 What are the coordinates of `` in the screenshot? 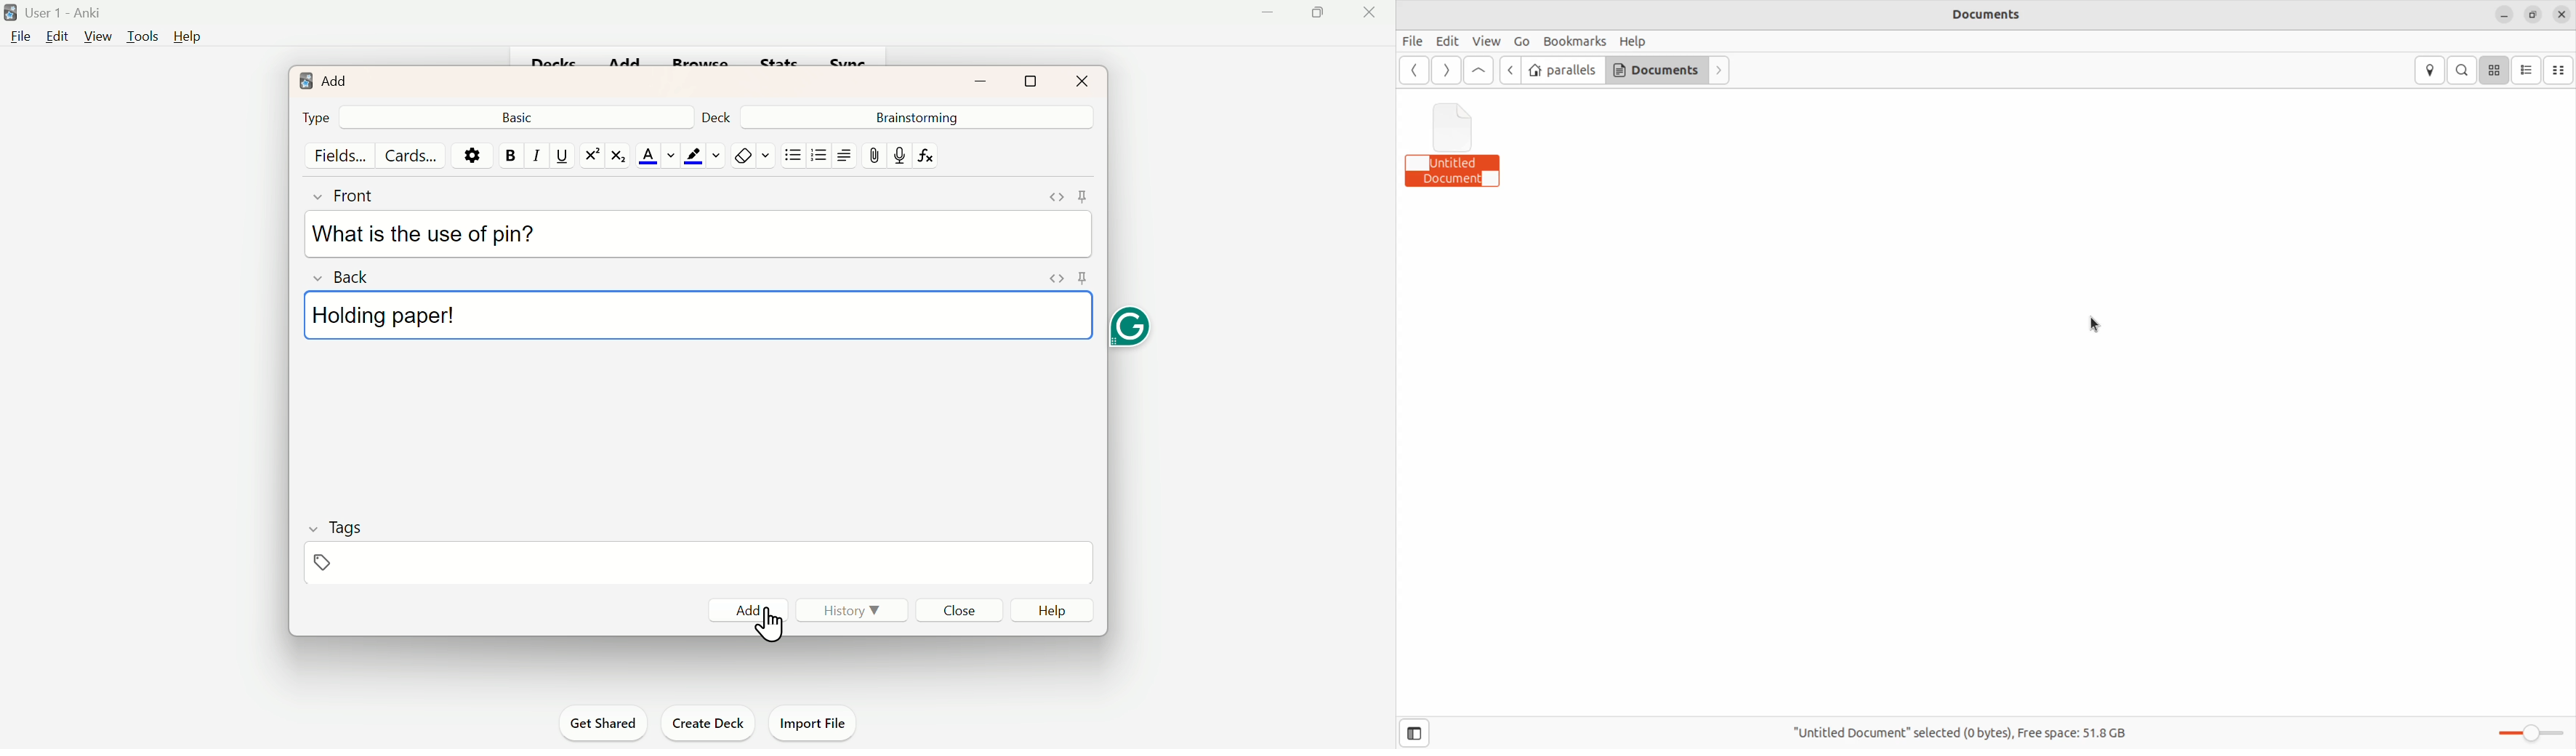 It's located at (592, 154).